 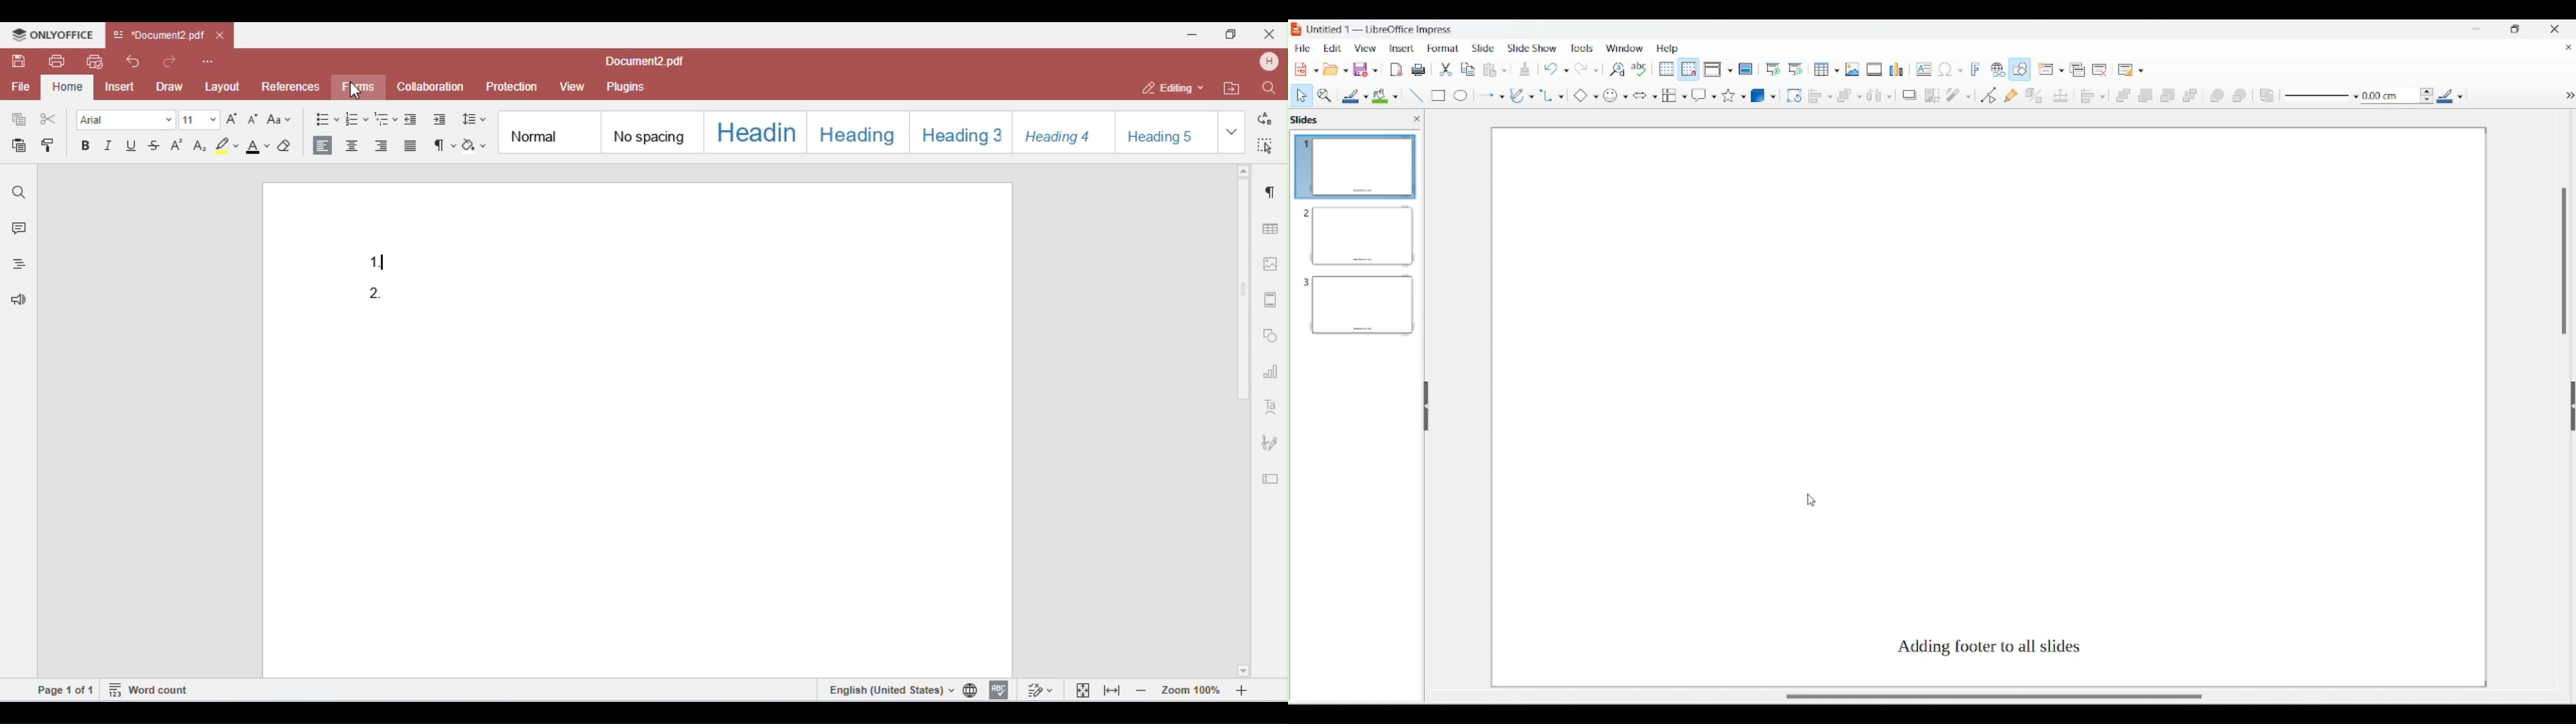 What do you see at coordinates (1556, 69) in the screenshot?
I see `Undo options` at bounding box center [1556, 69].